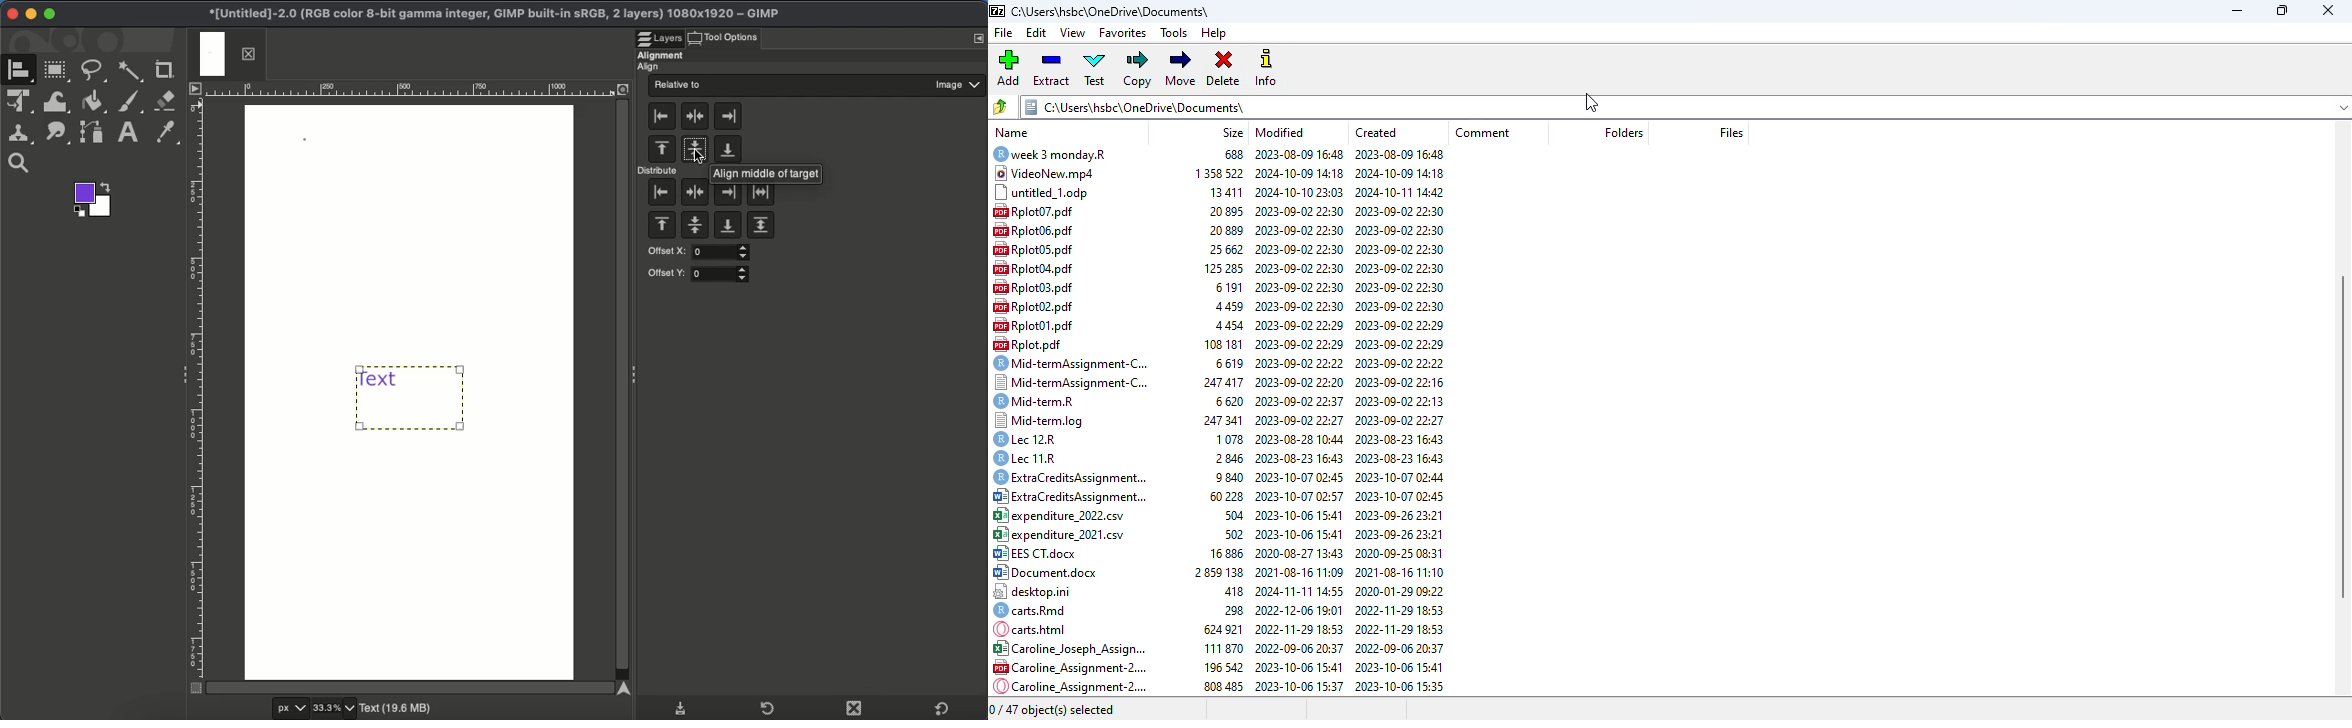 The height and width of the screenshot is (728, 2352). What do you see at coordinates (1094, 68) in the screenshot?
I see `test` at bounding box center [1094, 68].